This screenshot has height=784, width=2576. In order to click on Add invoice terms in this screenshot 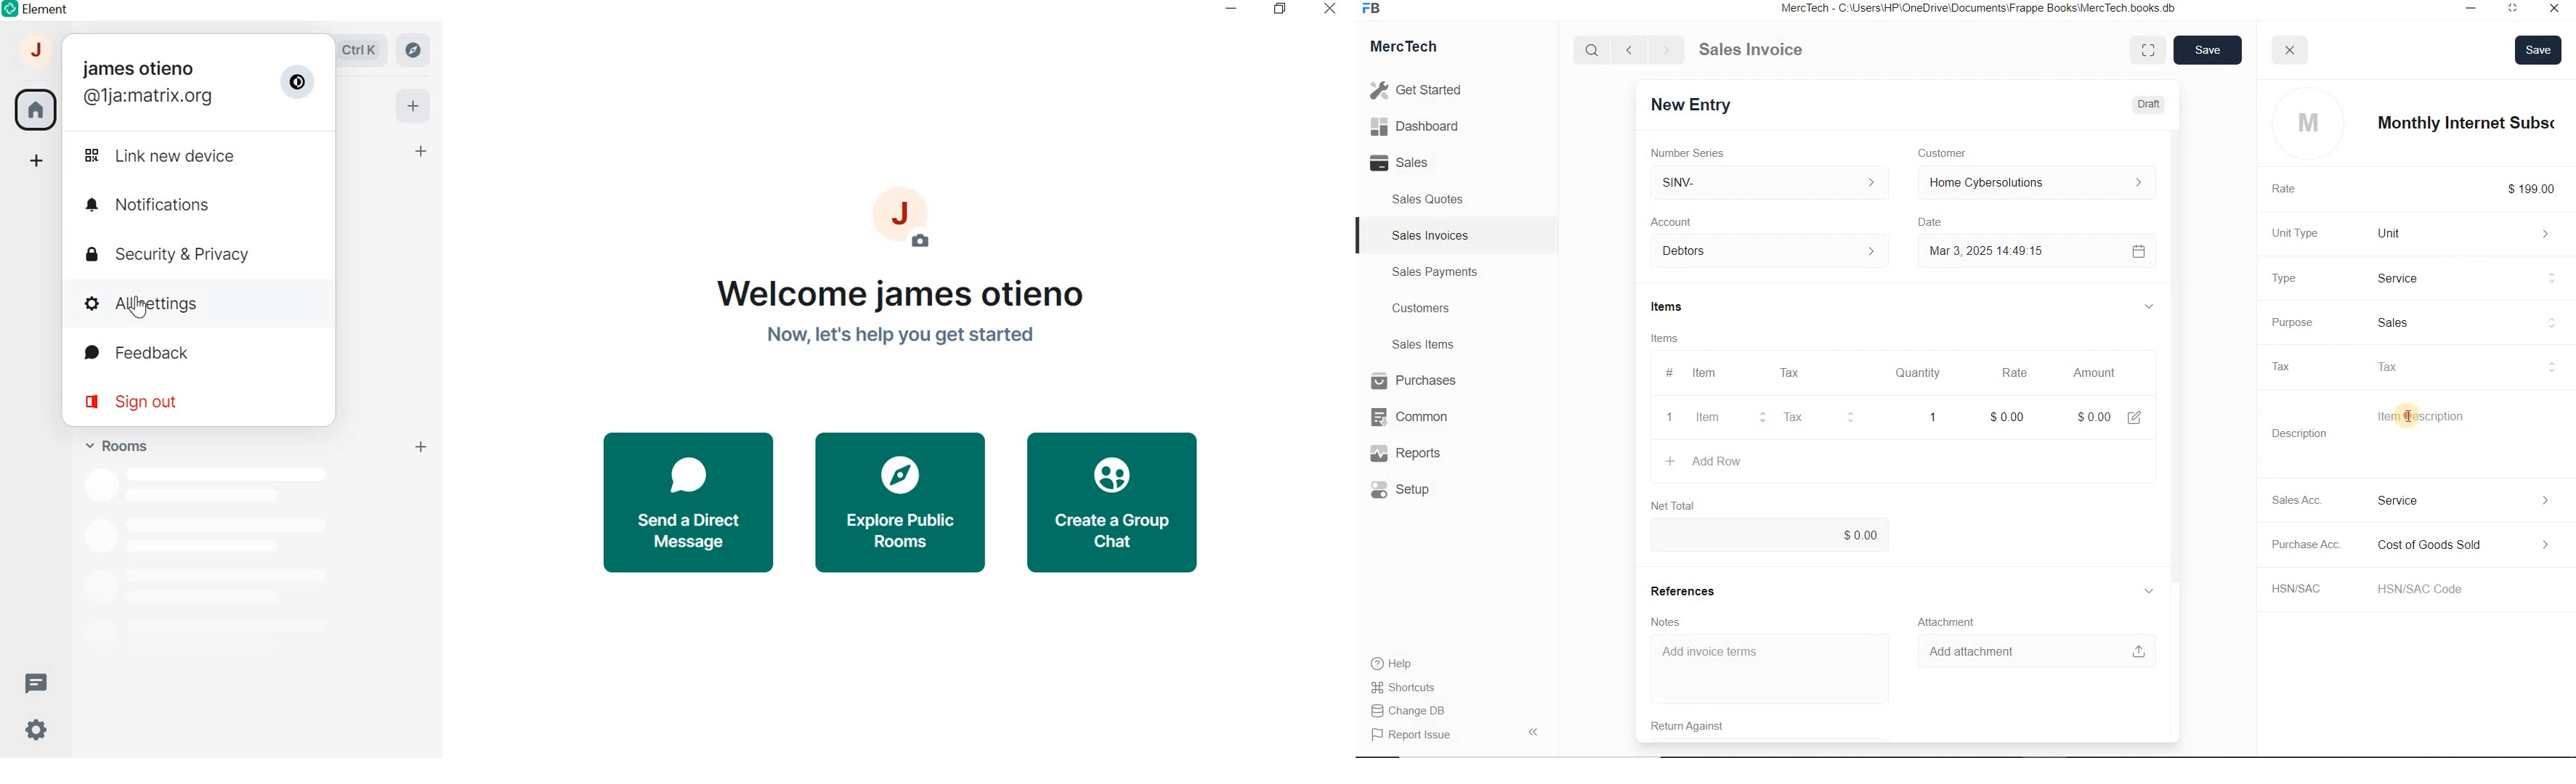, I will do `click(1770, 669)`.